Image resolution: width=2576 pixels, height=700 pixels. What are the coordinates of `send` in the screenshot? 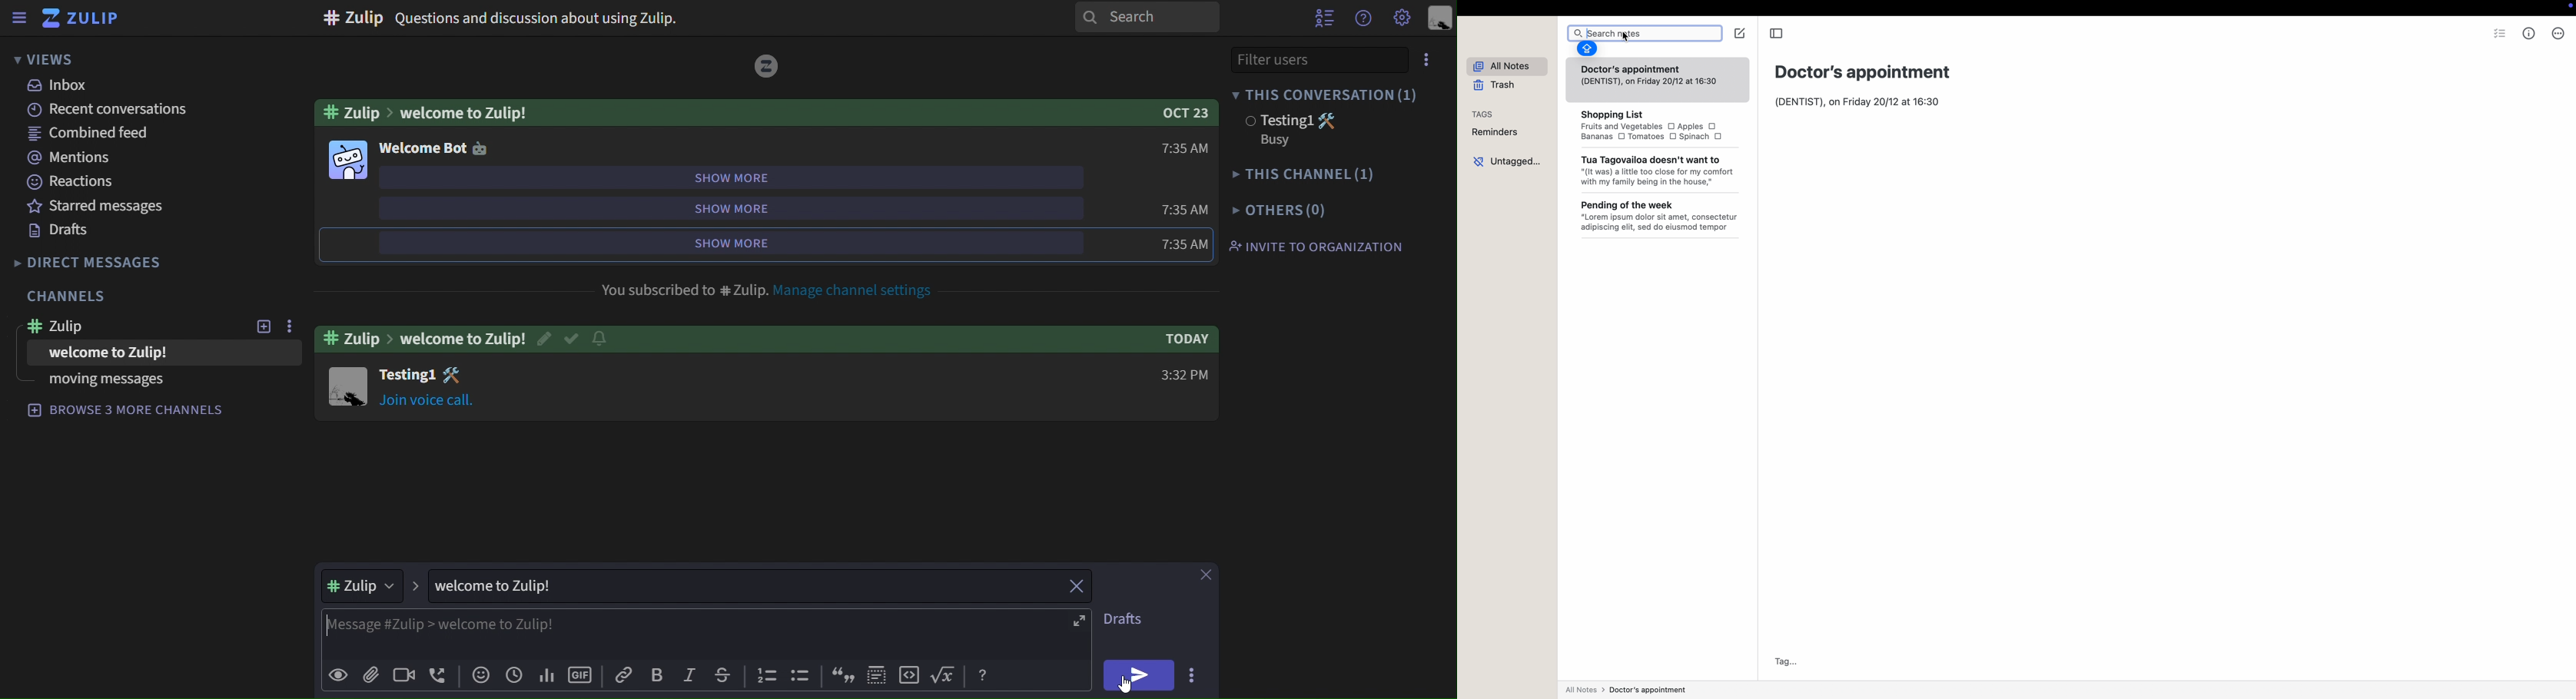 It's located at (1138, 675).